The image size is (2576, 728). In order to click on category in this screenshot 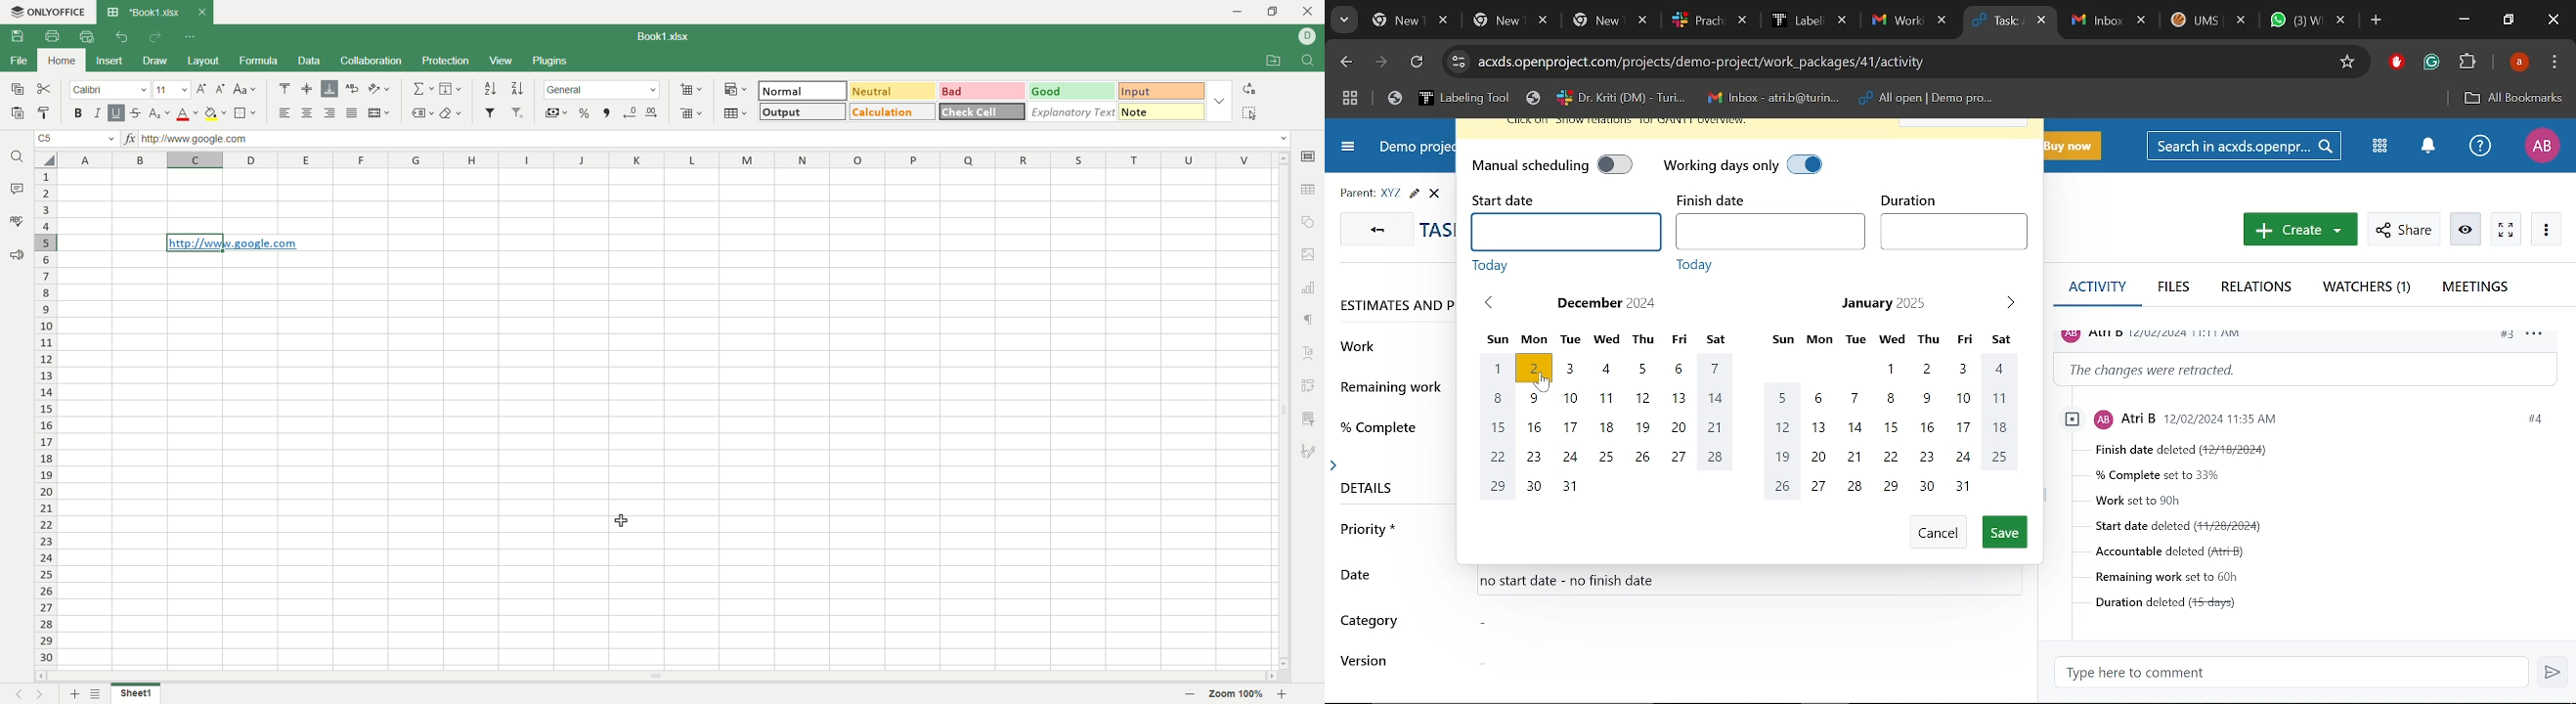, I will do `click(1371, 622)`.